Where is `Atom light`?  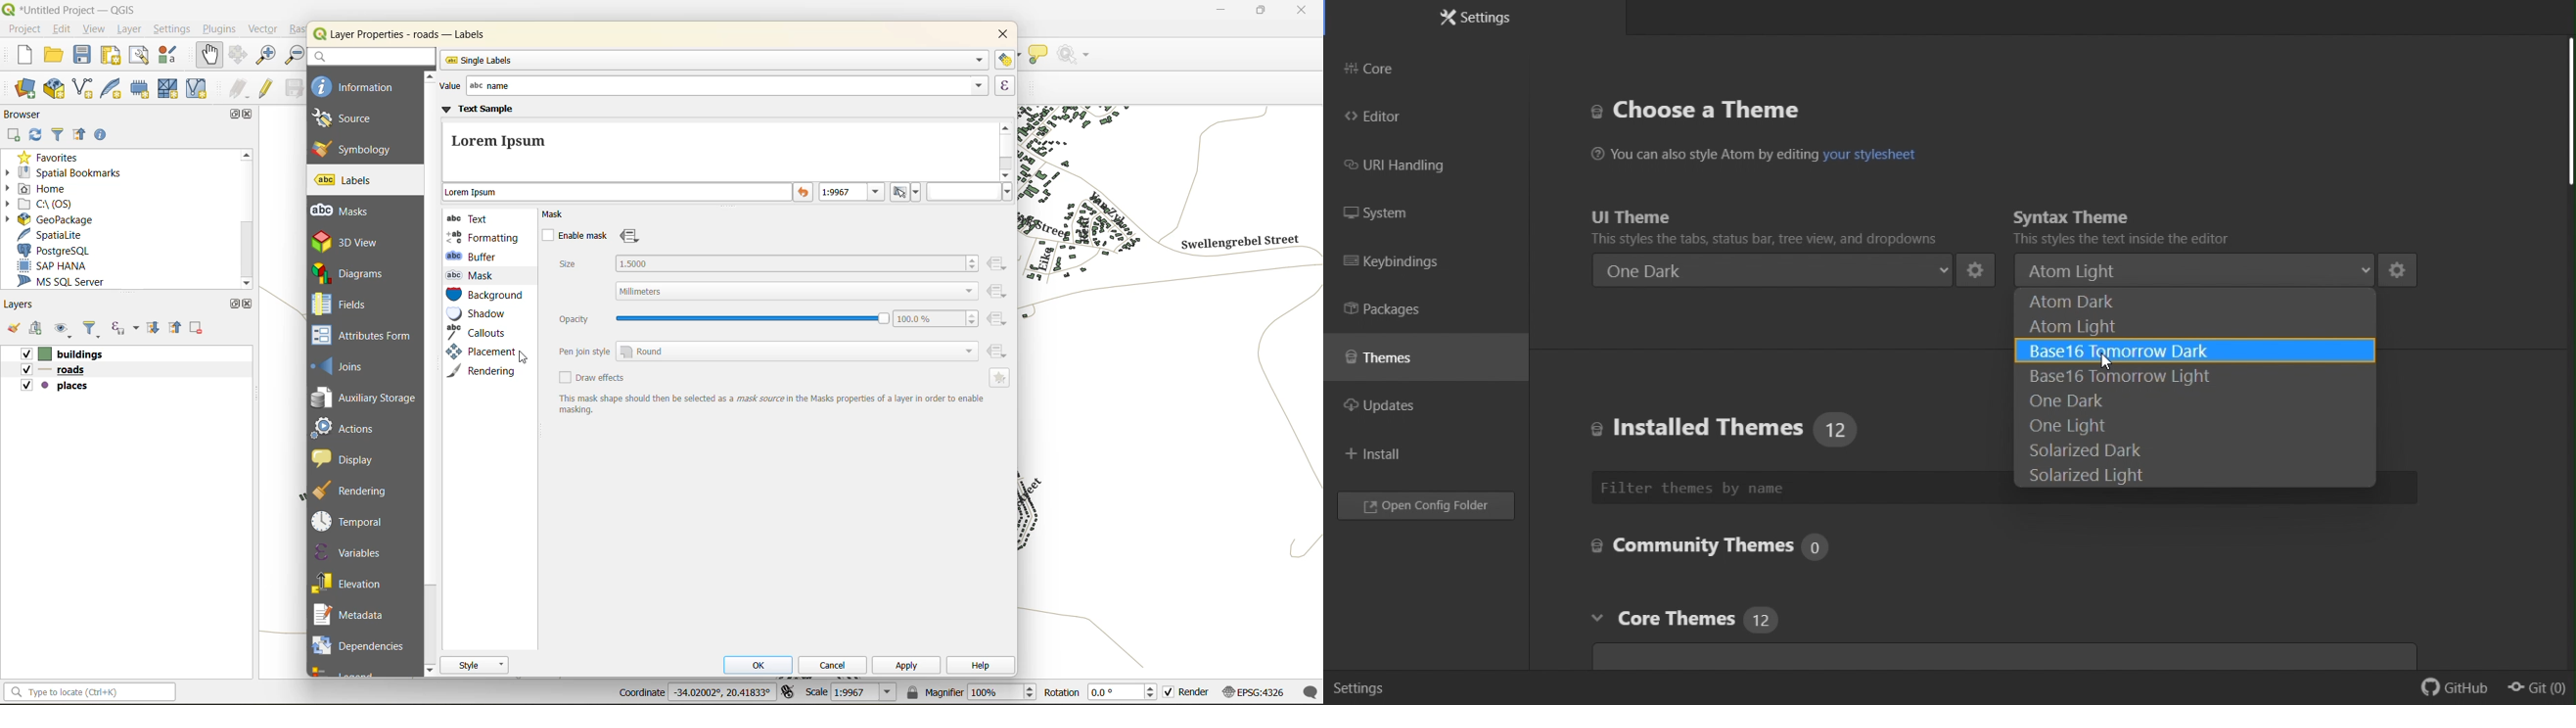 Atom light is located at coordinates (2198, 325).